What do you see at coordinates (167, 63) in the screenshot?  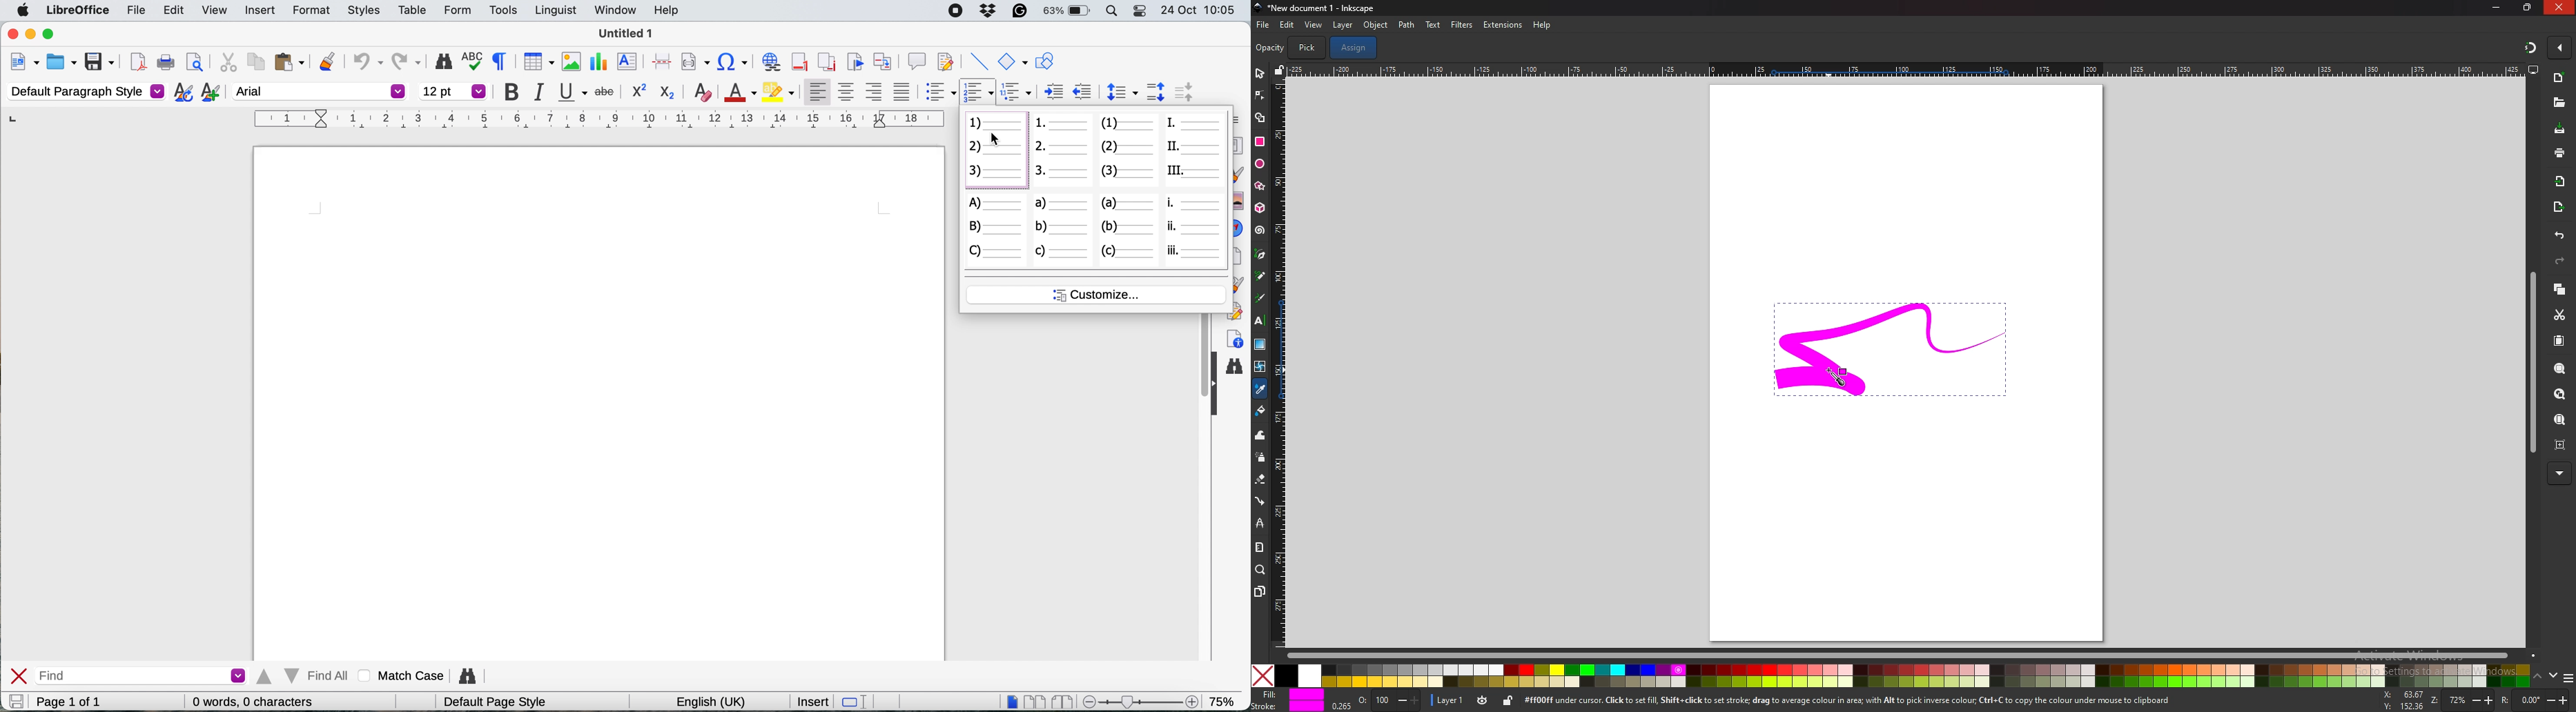 I see `print` at bounding box center [167, 63].